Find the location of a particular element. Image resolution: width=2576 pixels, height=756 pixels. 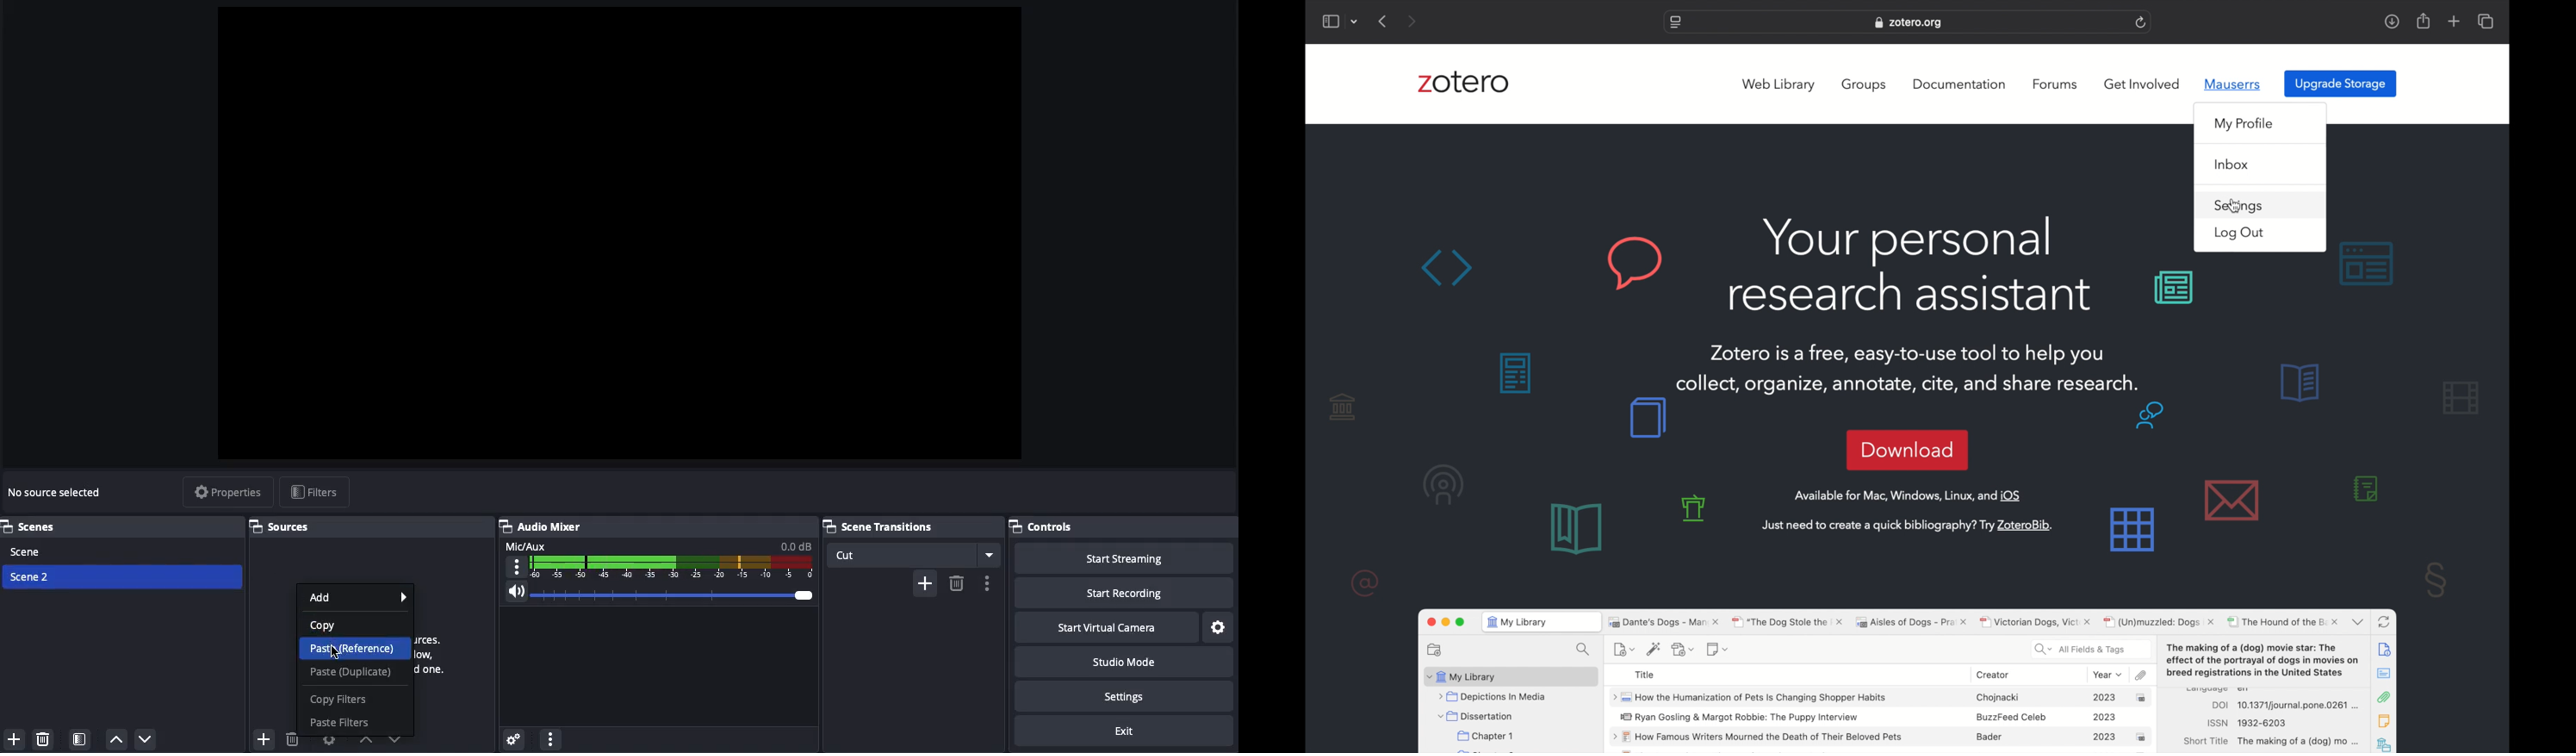

Settings is located at coordinates (1217, 625).